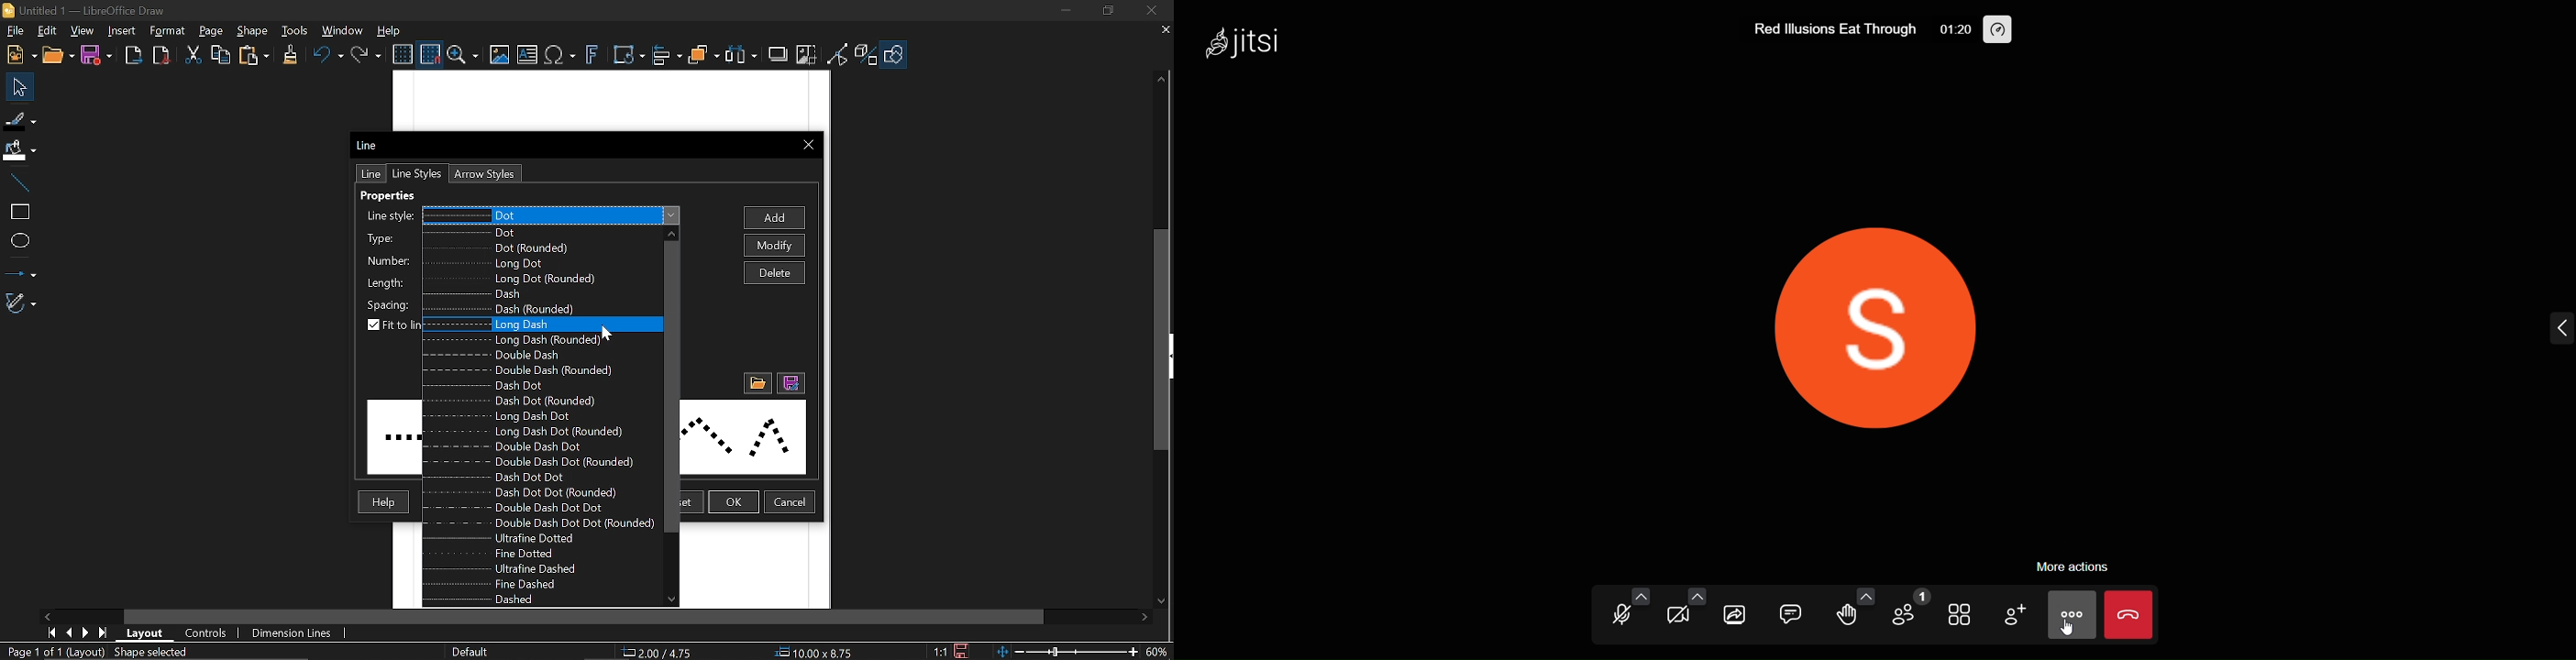 The height and width of the screenshot is (672, 2576). Describe the element at coordinates (742, 437) in the screenshot. I see `dotted lines` at that location.